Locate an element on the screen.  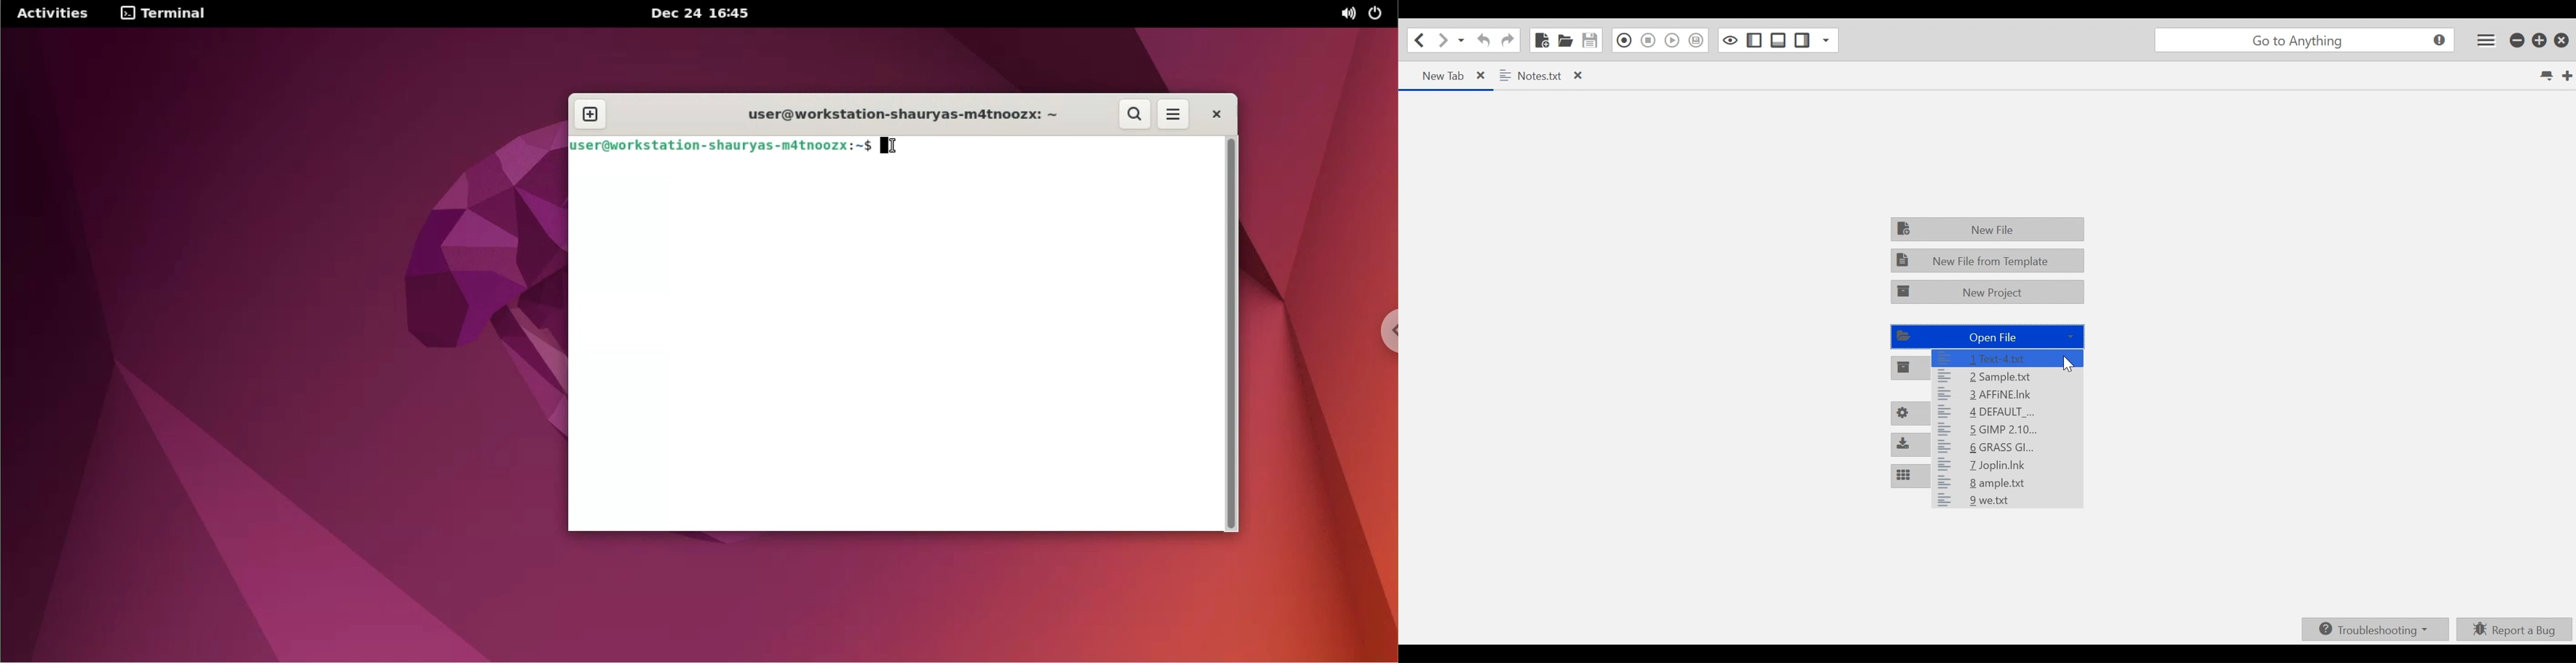
New Tab is located at coordinates (2568, 76).